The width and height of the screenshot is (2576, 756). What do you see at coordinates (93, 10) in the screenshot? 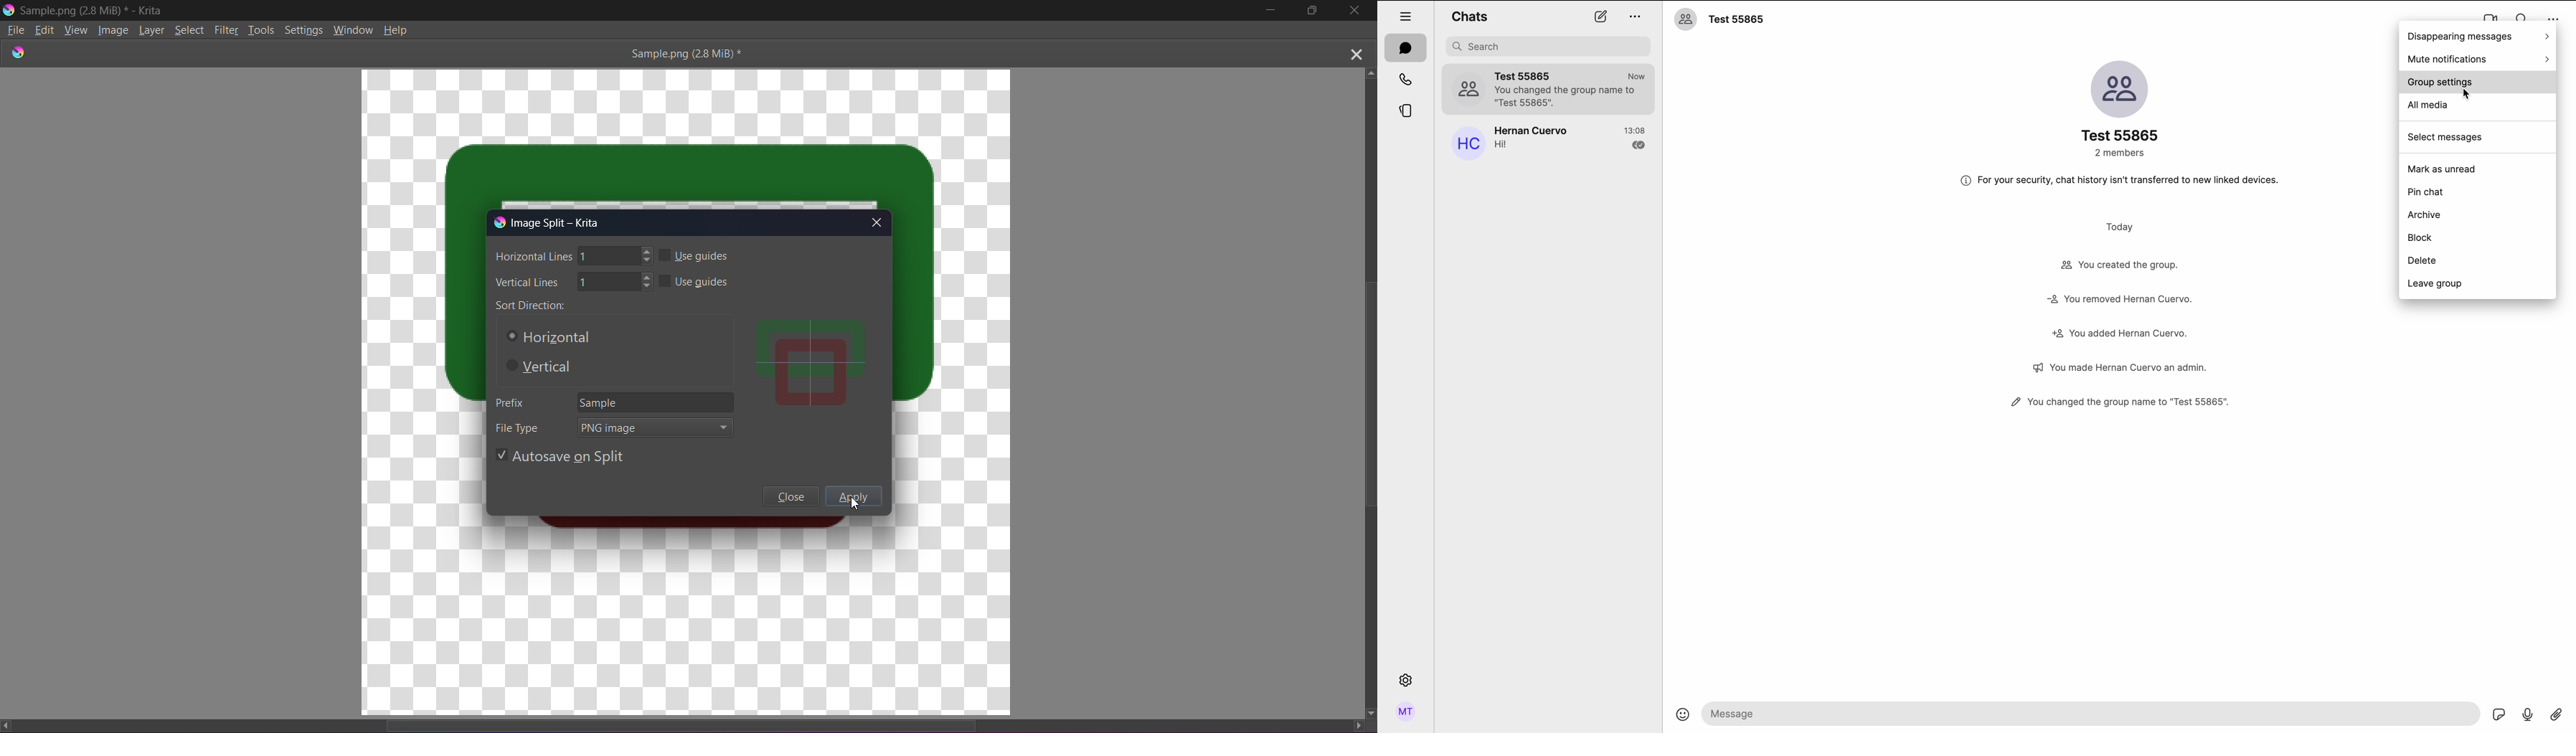
I see `Sample.png (2.8MB)* - Krita` at bounding box center [93, 10].